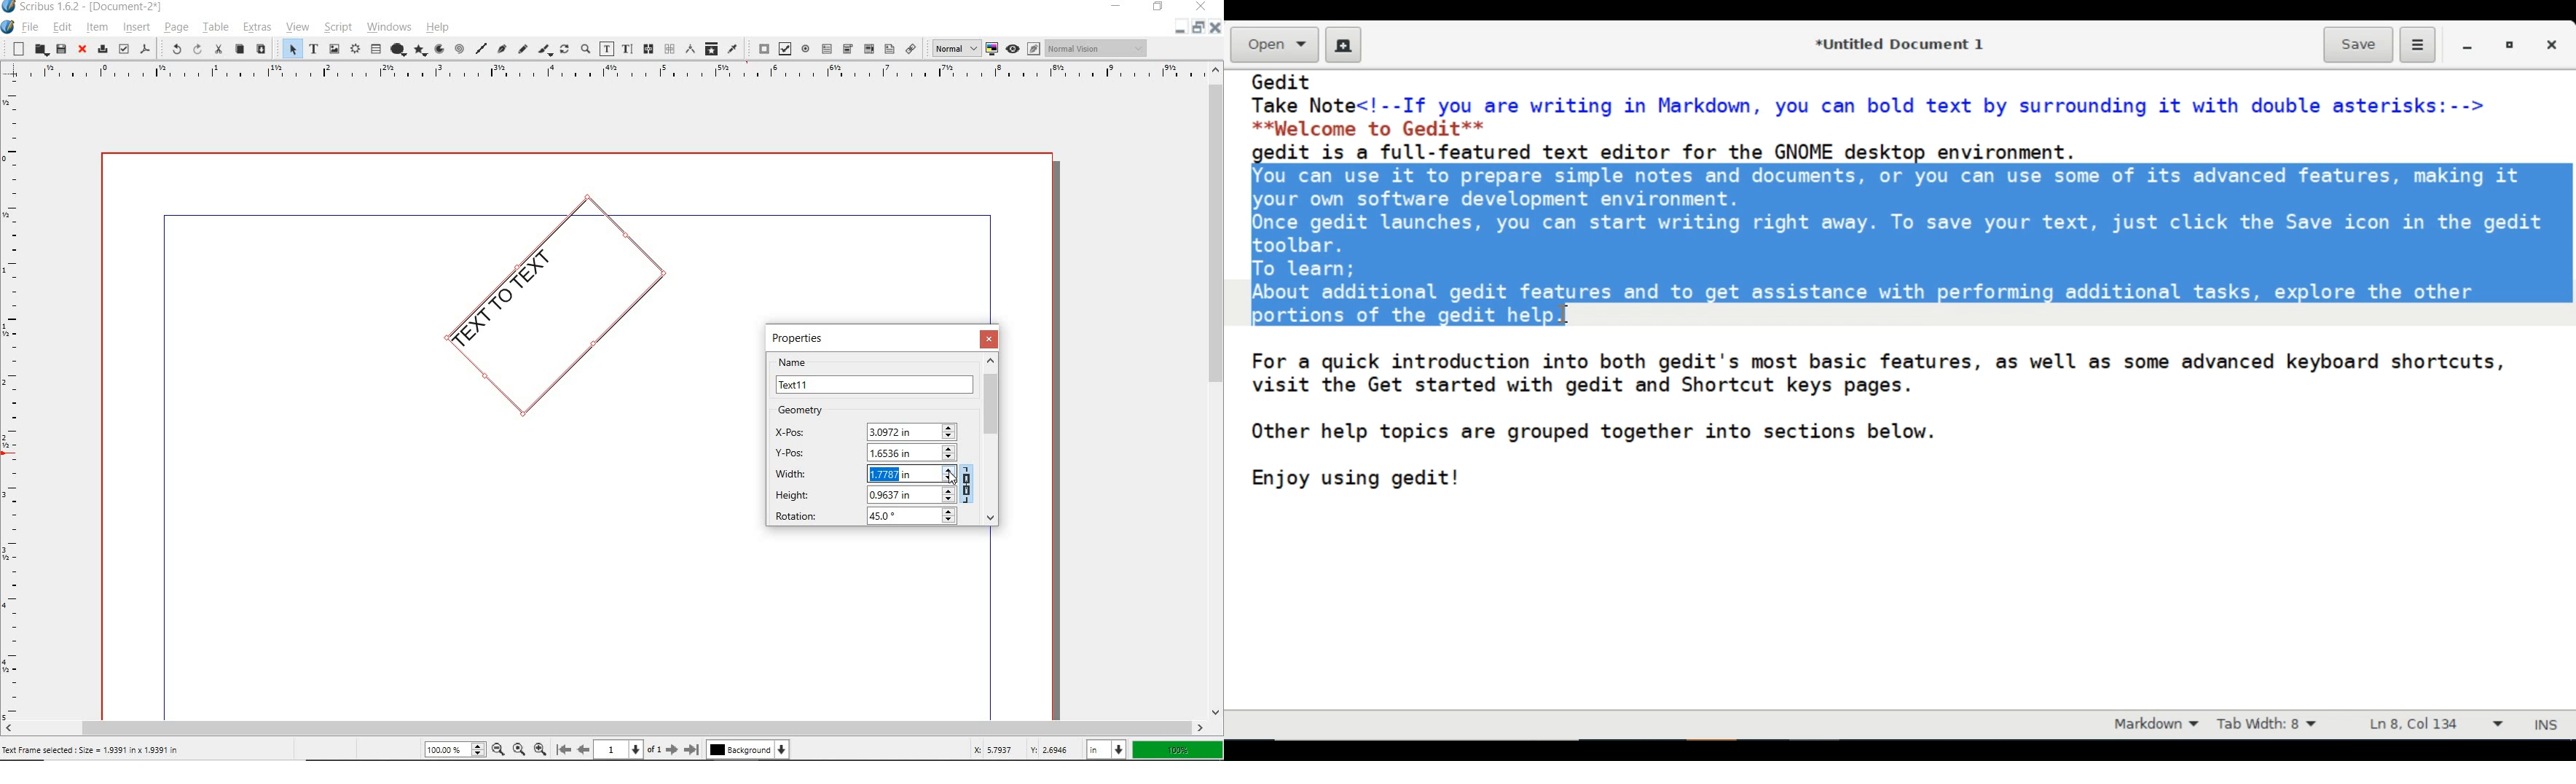 Image resolution: width=2576 pixels, height=784 pixels. I want to click on freehand line, so click(523, 48).